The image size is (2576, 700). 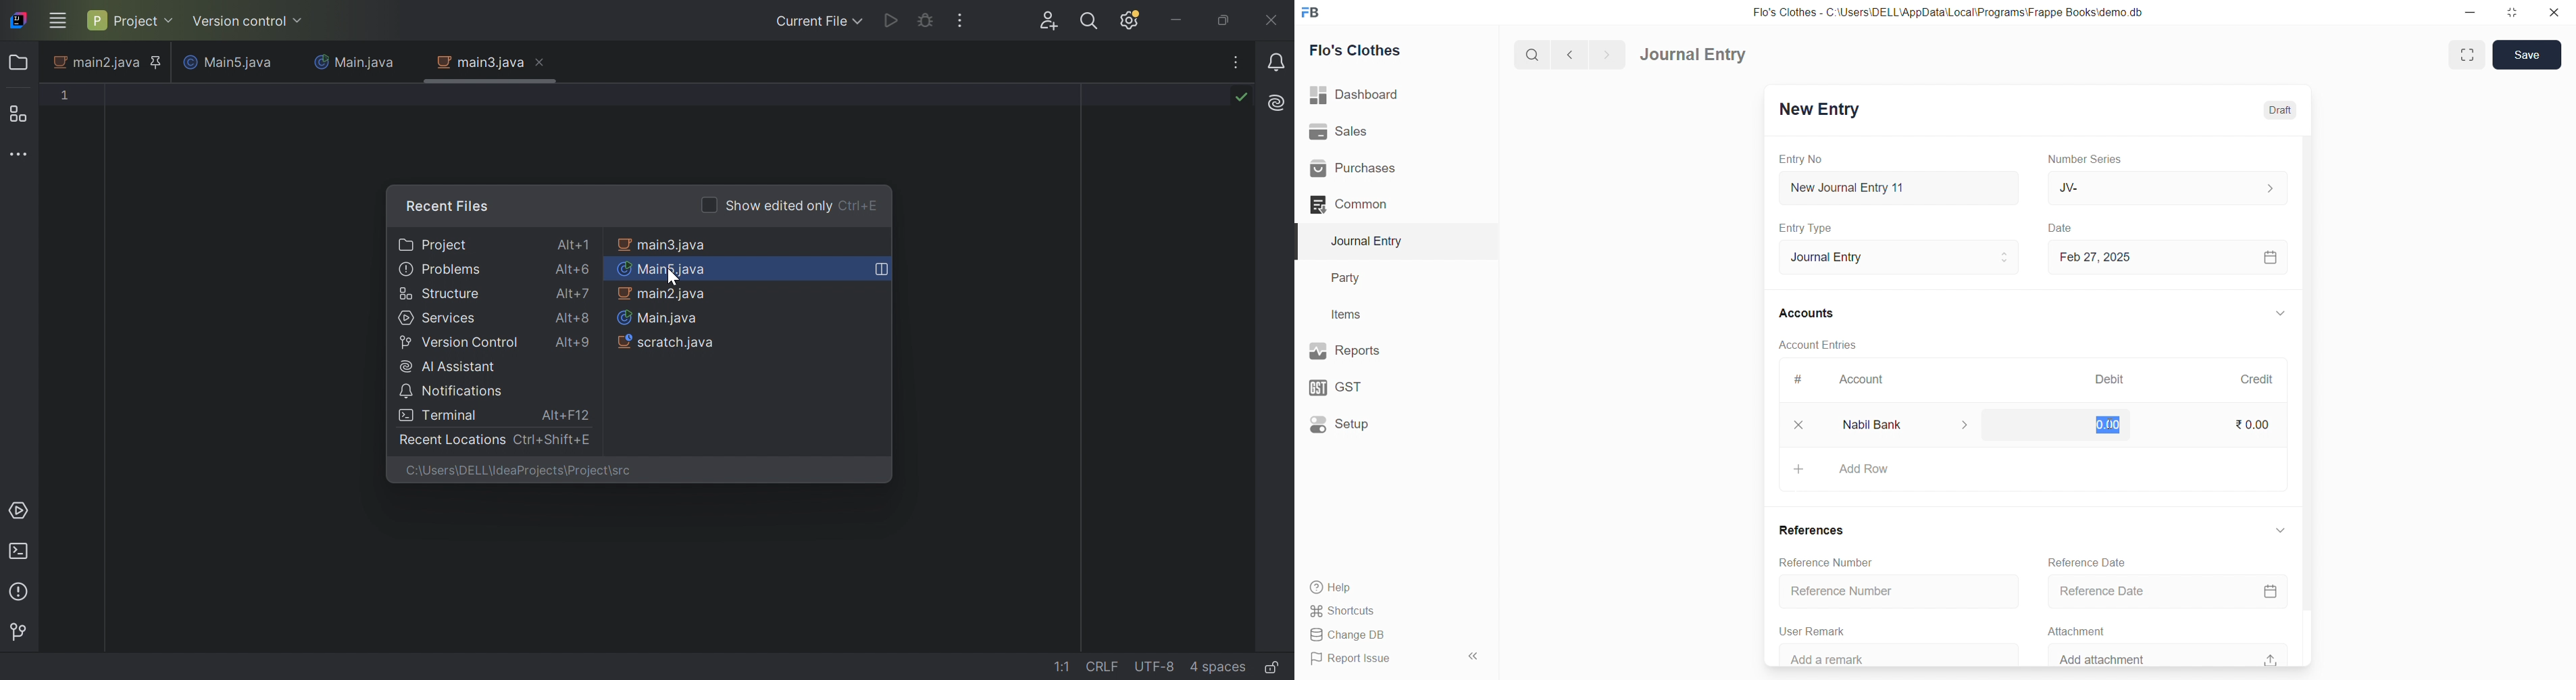 What do you see at coordinates (1363, 50) in the screenshot?
I see `Flo's Clothes` at bounding box center [1363, 50].